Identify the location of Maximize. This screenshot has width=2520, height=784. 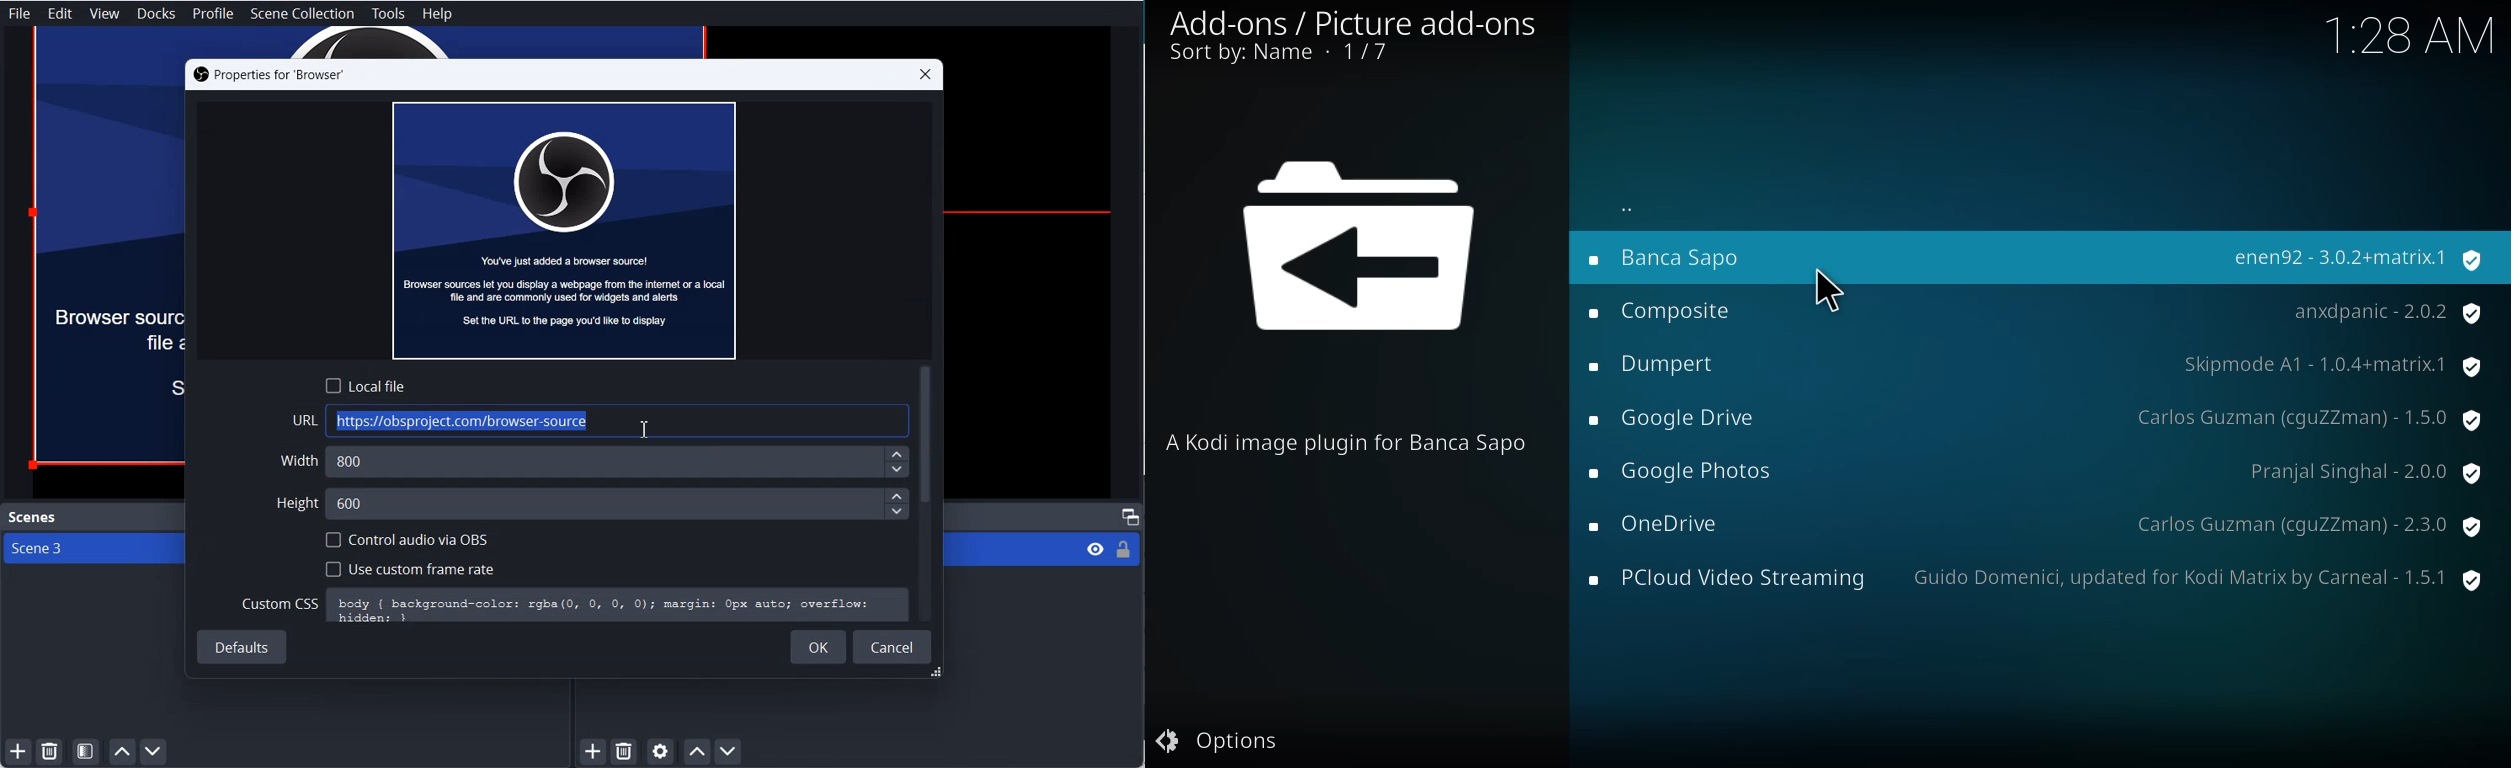
(1131, 515).